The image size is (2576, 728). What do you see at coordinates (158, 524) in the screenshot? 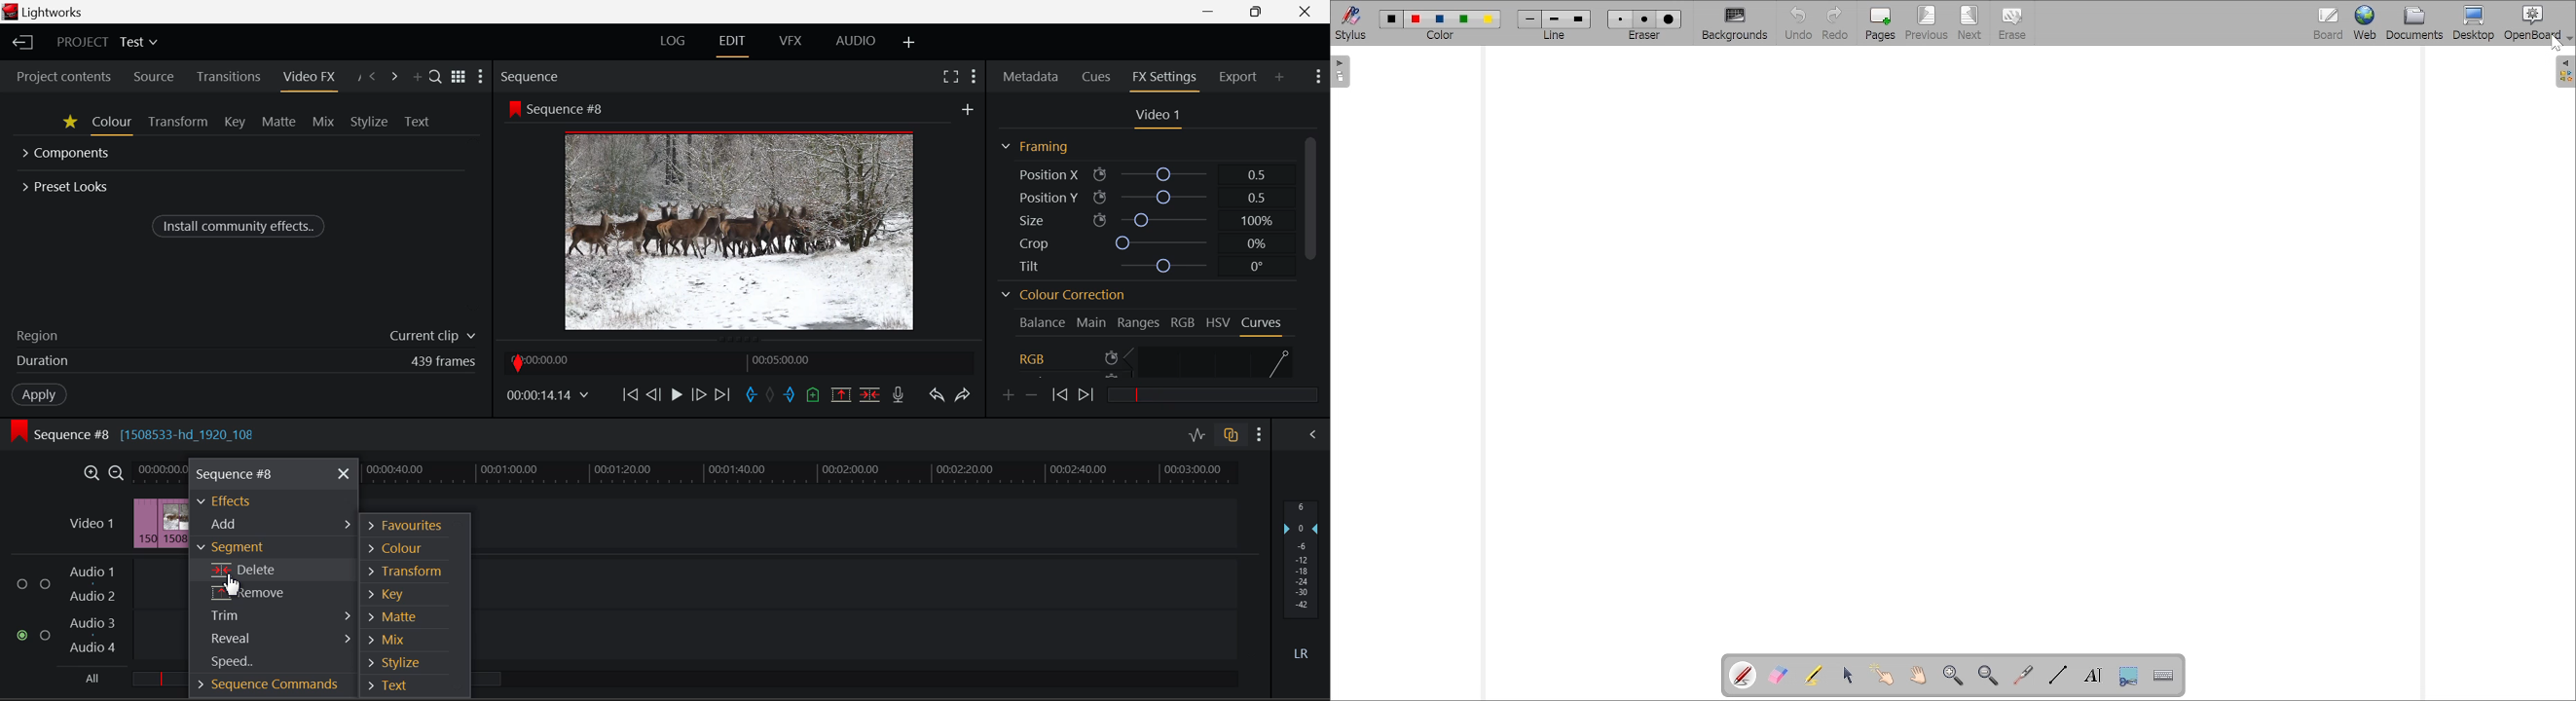
I see `Clip Inserted` at bounding box center [158, 524].